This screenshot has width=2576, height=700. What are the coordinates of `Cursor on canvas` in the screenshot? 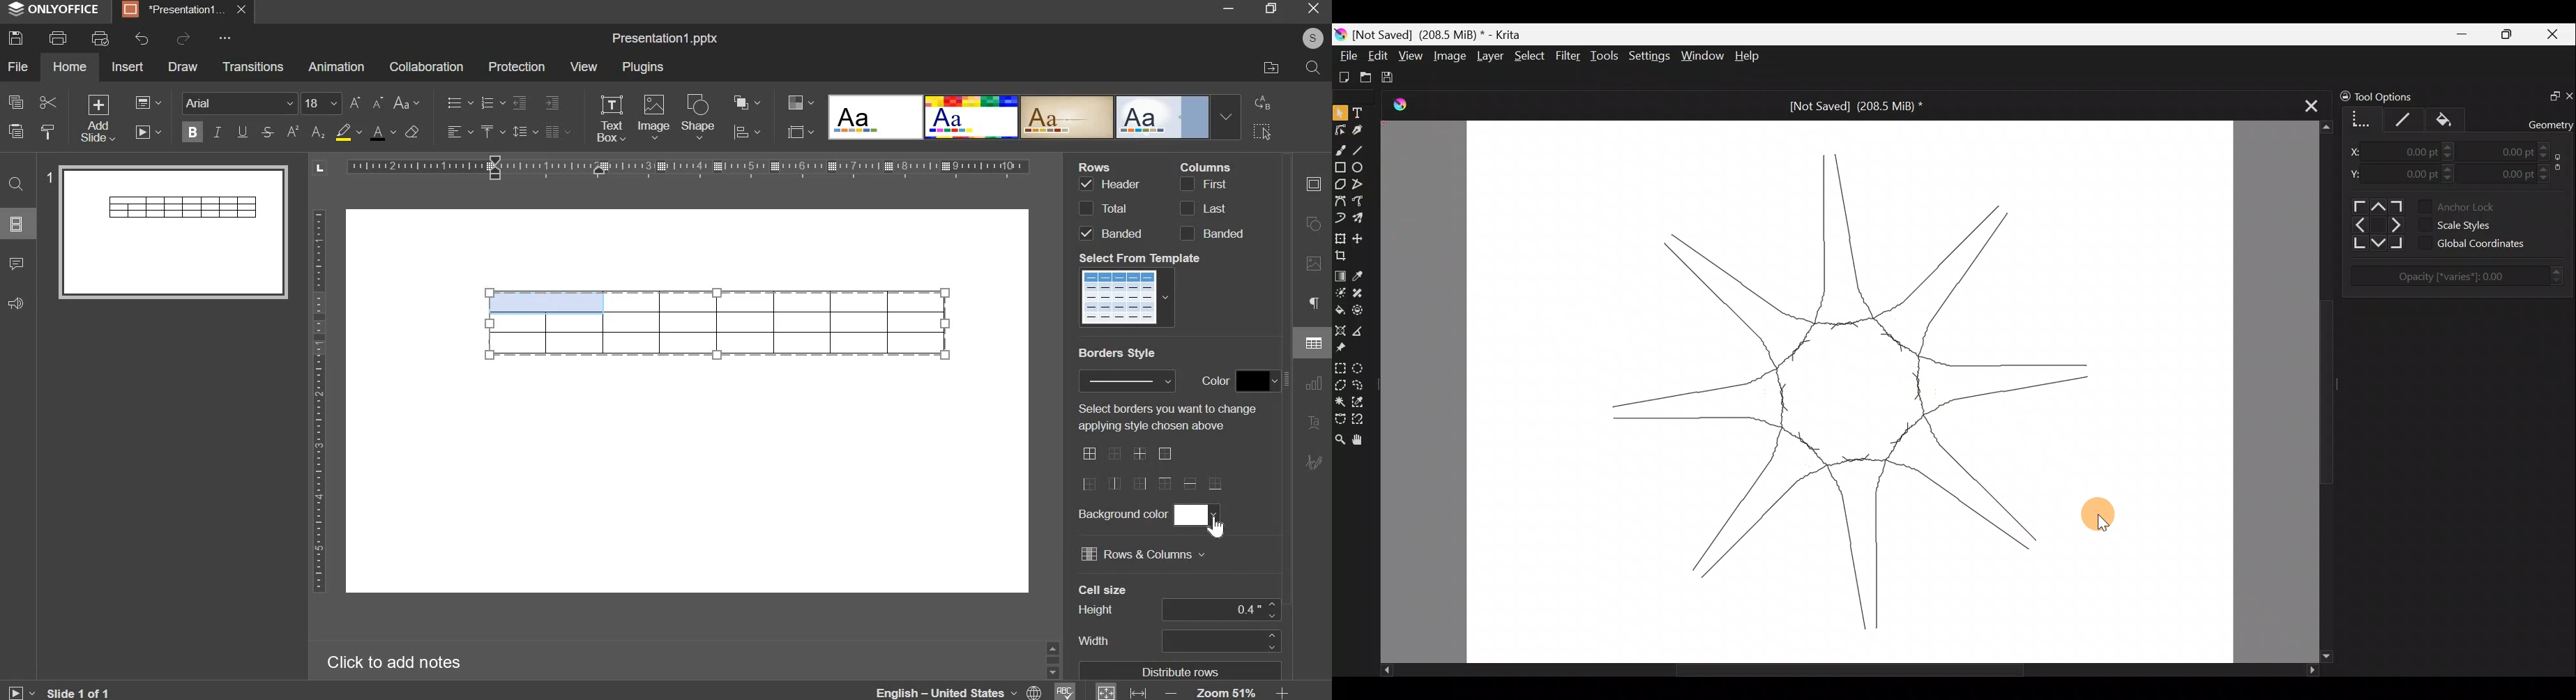 It's located at (2102, 517).